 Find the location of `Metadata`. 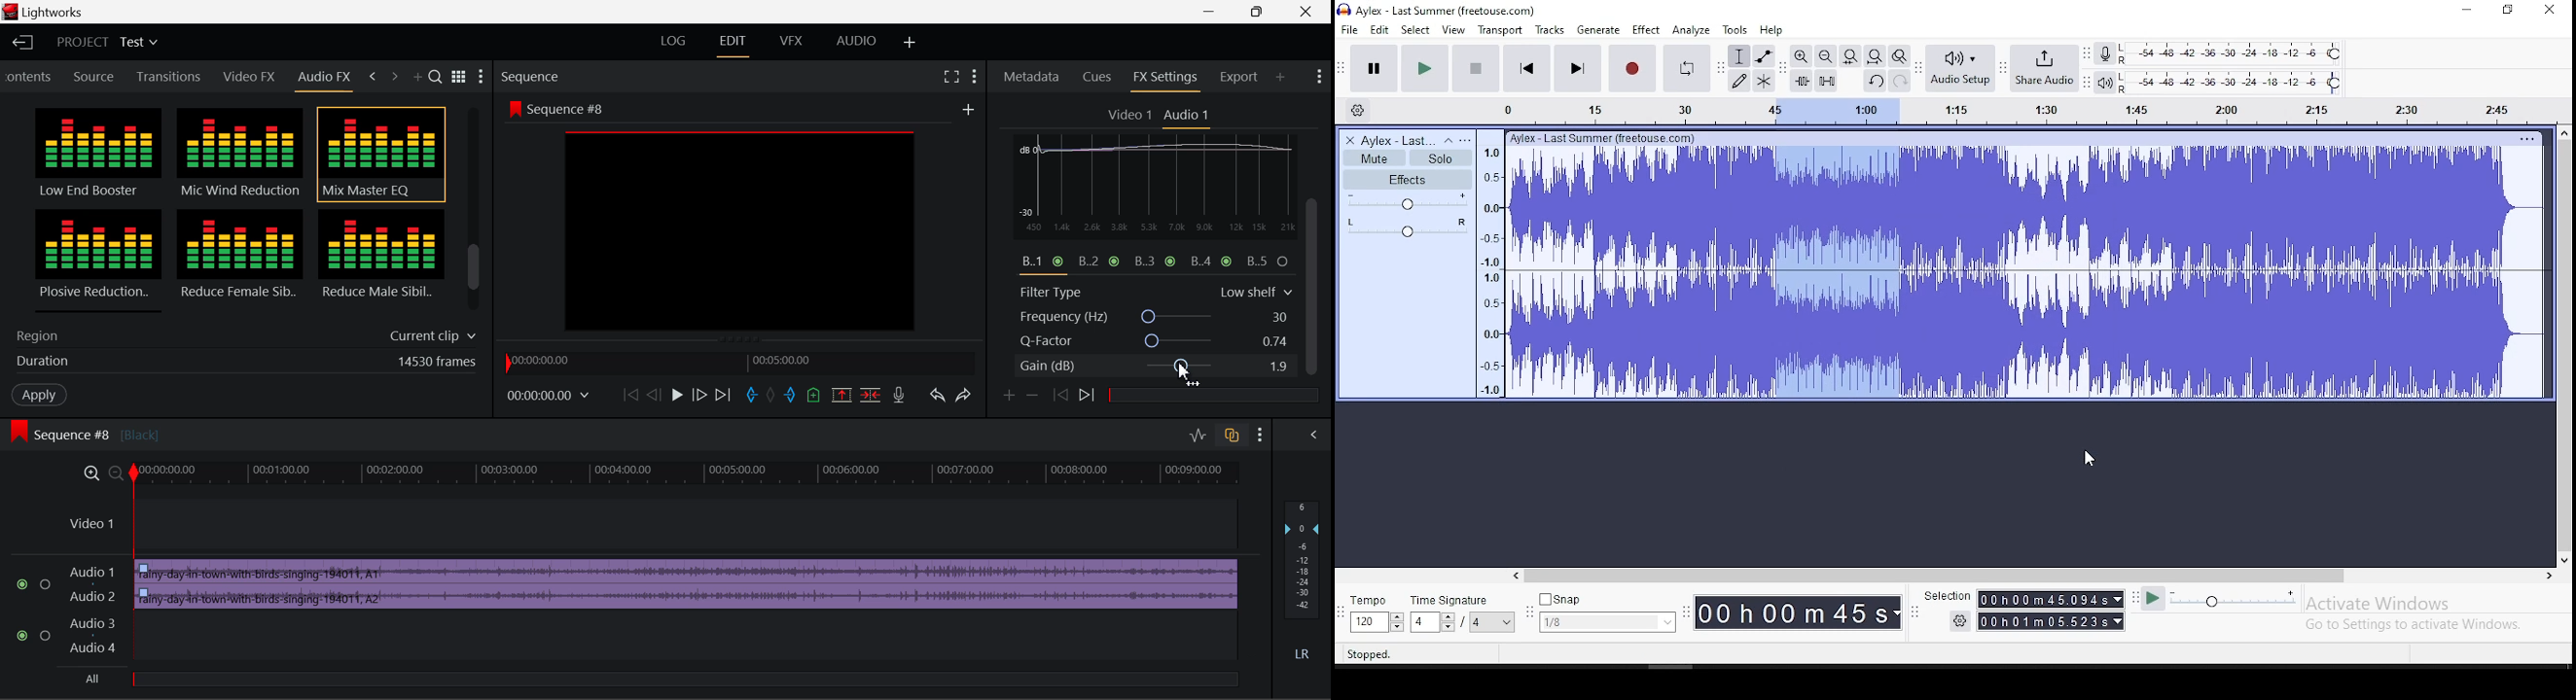

Metadata is located at coordinates (1033, 78).